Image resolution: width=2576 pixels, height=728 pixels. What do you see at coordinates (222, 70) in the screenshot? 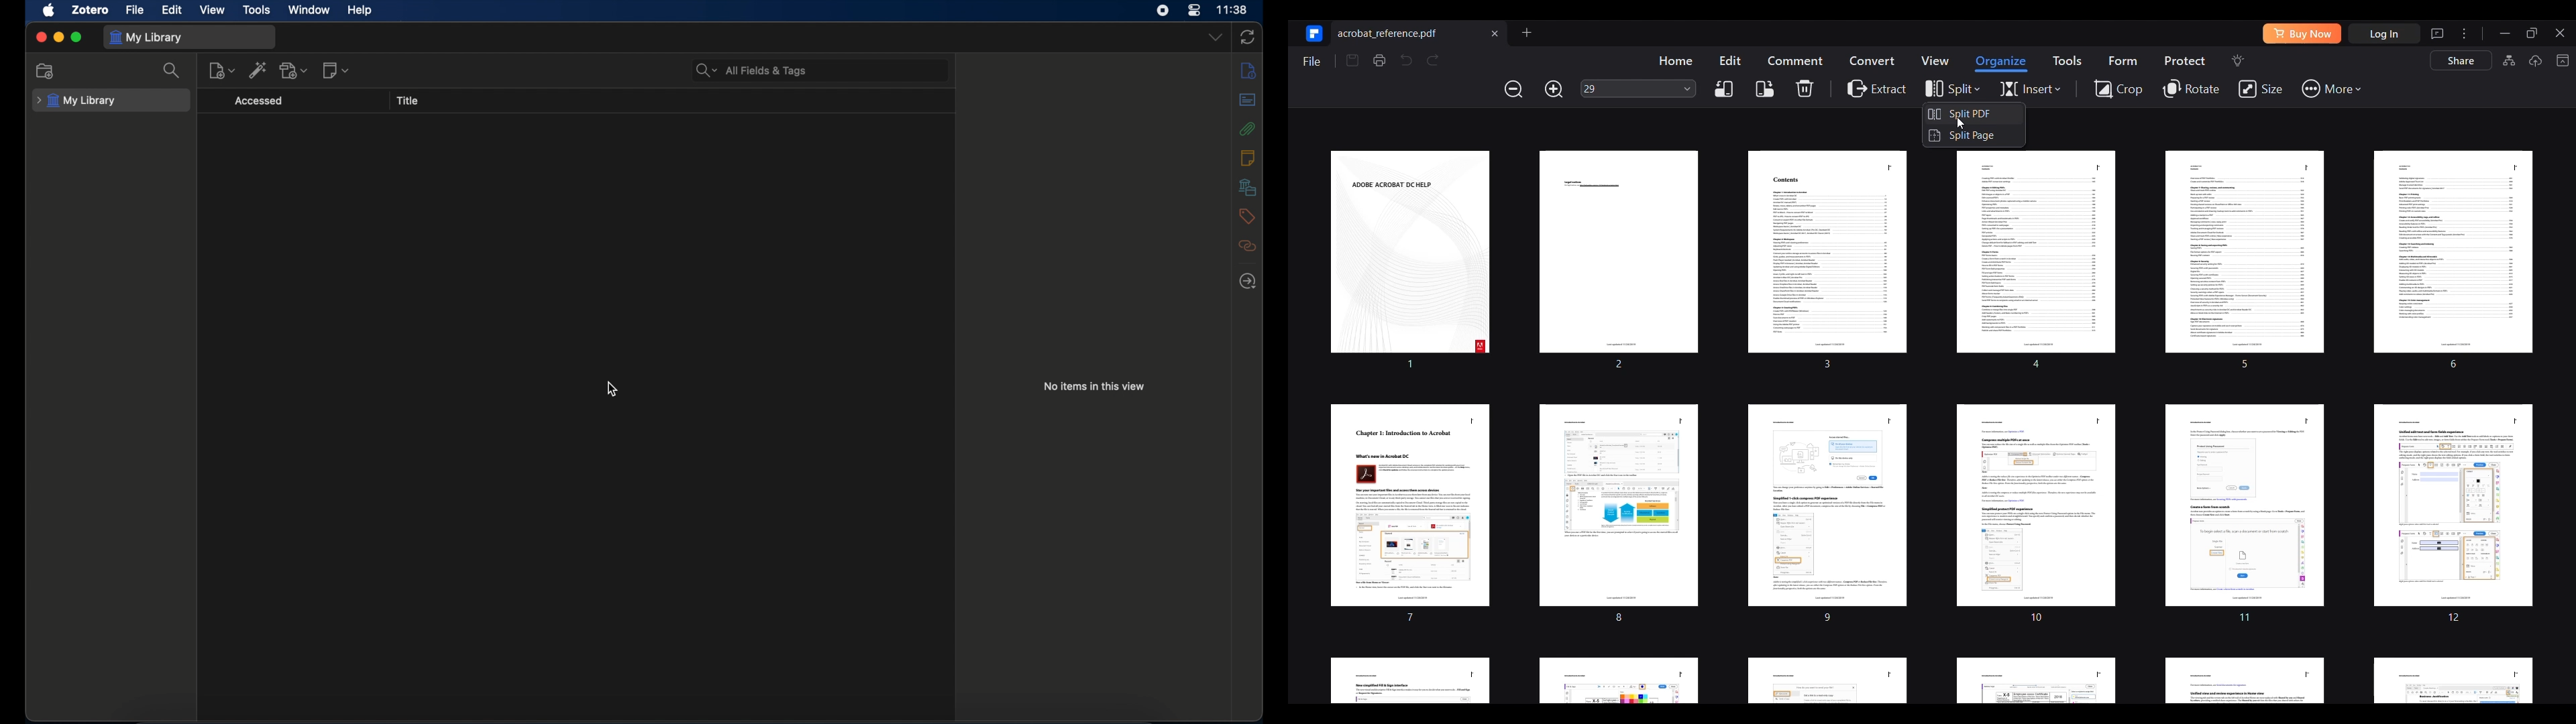
I see `new note` at bounding box center [222, 70].